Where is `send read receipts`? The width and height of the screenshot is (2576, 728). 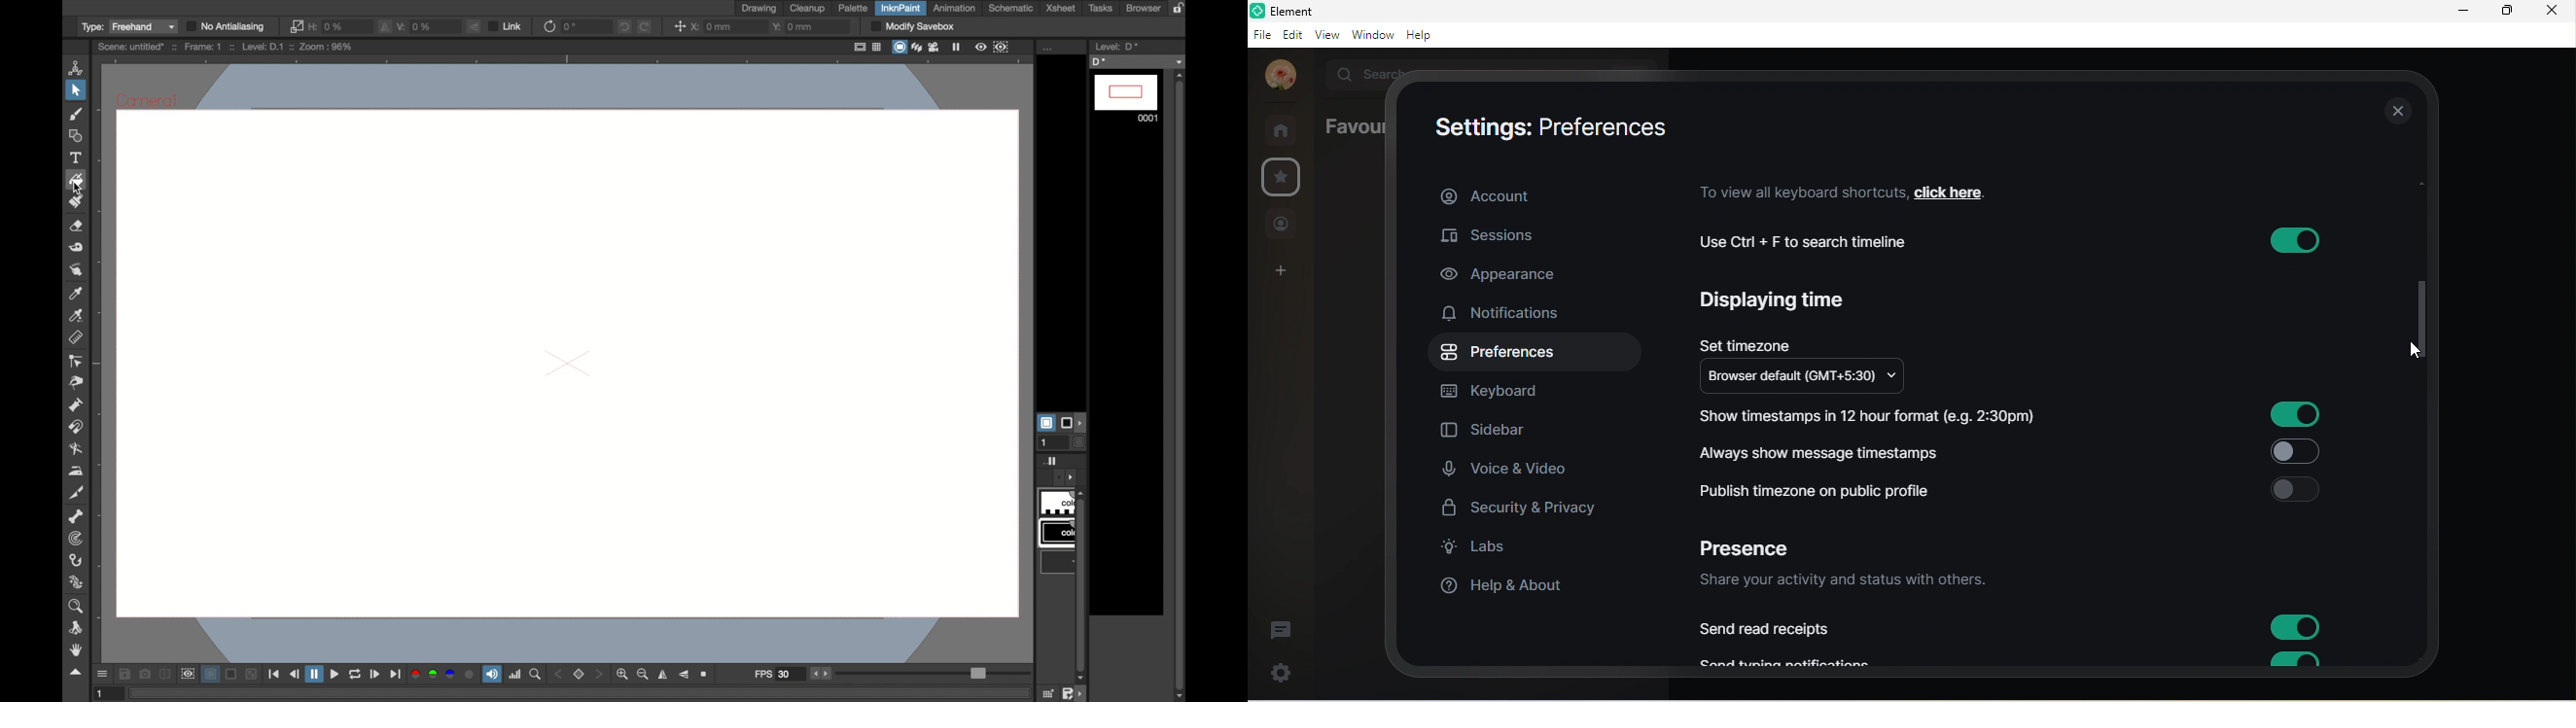 send read receipts is located at coordinates (1769, 629).